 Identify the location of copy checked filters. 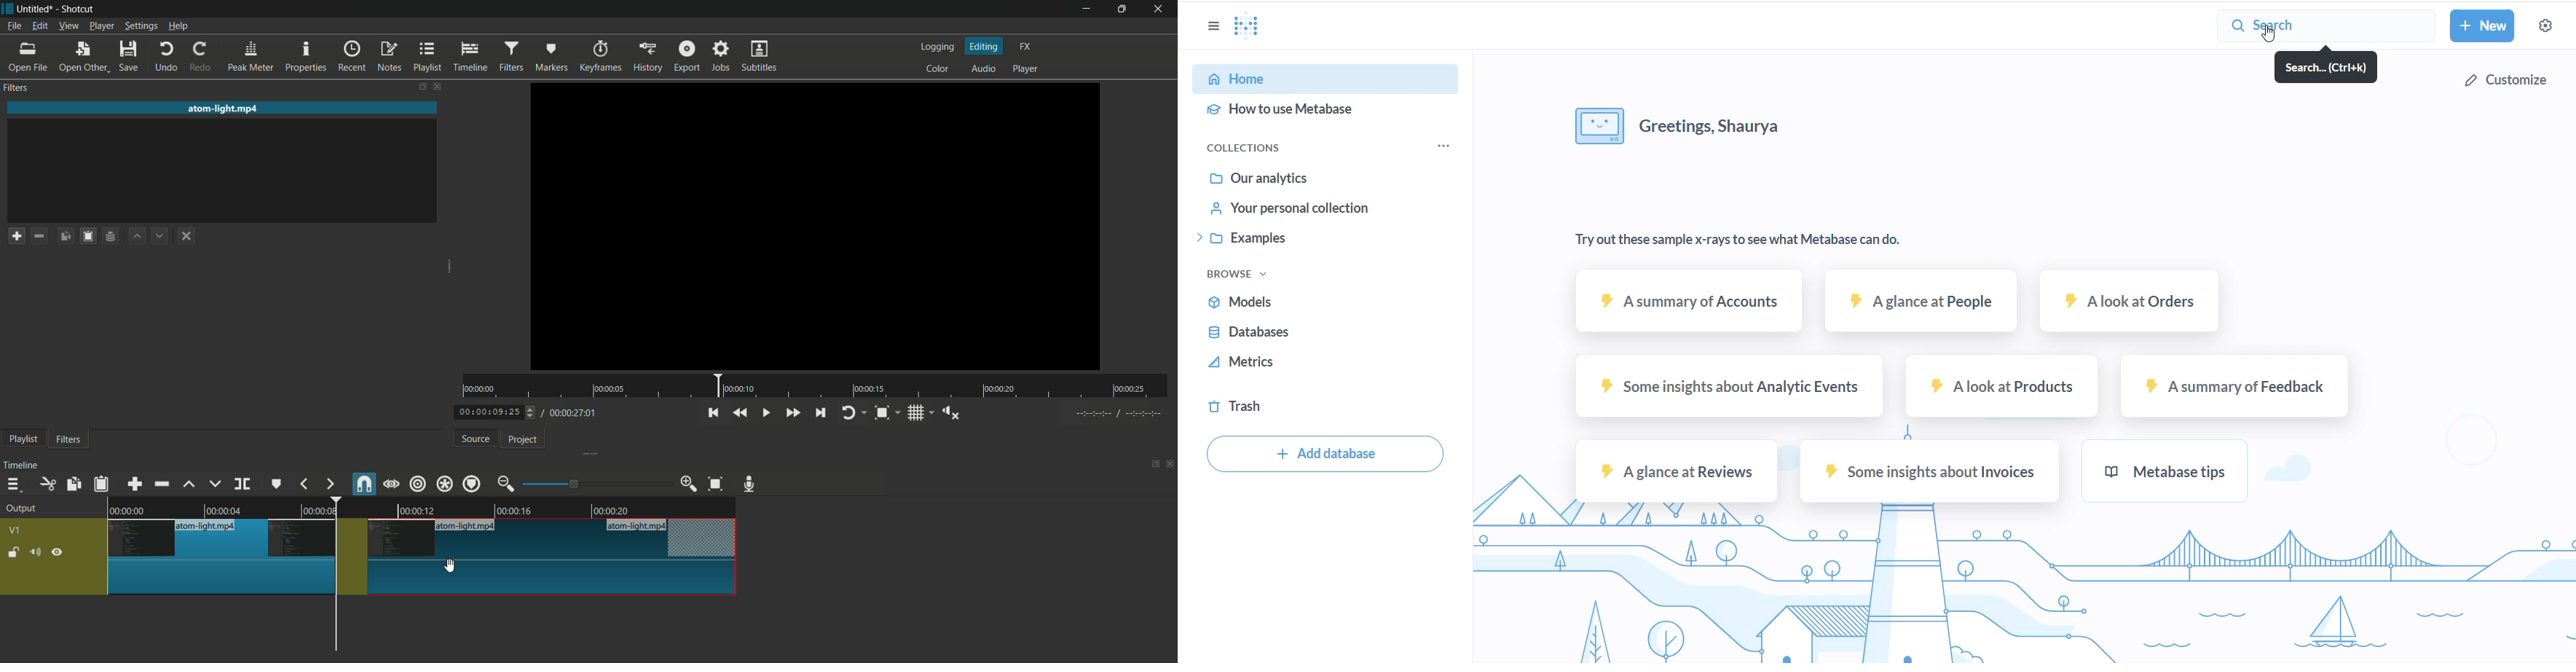
(68, 235).